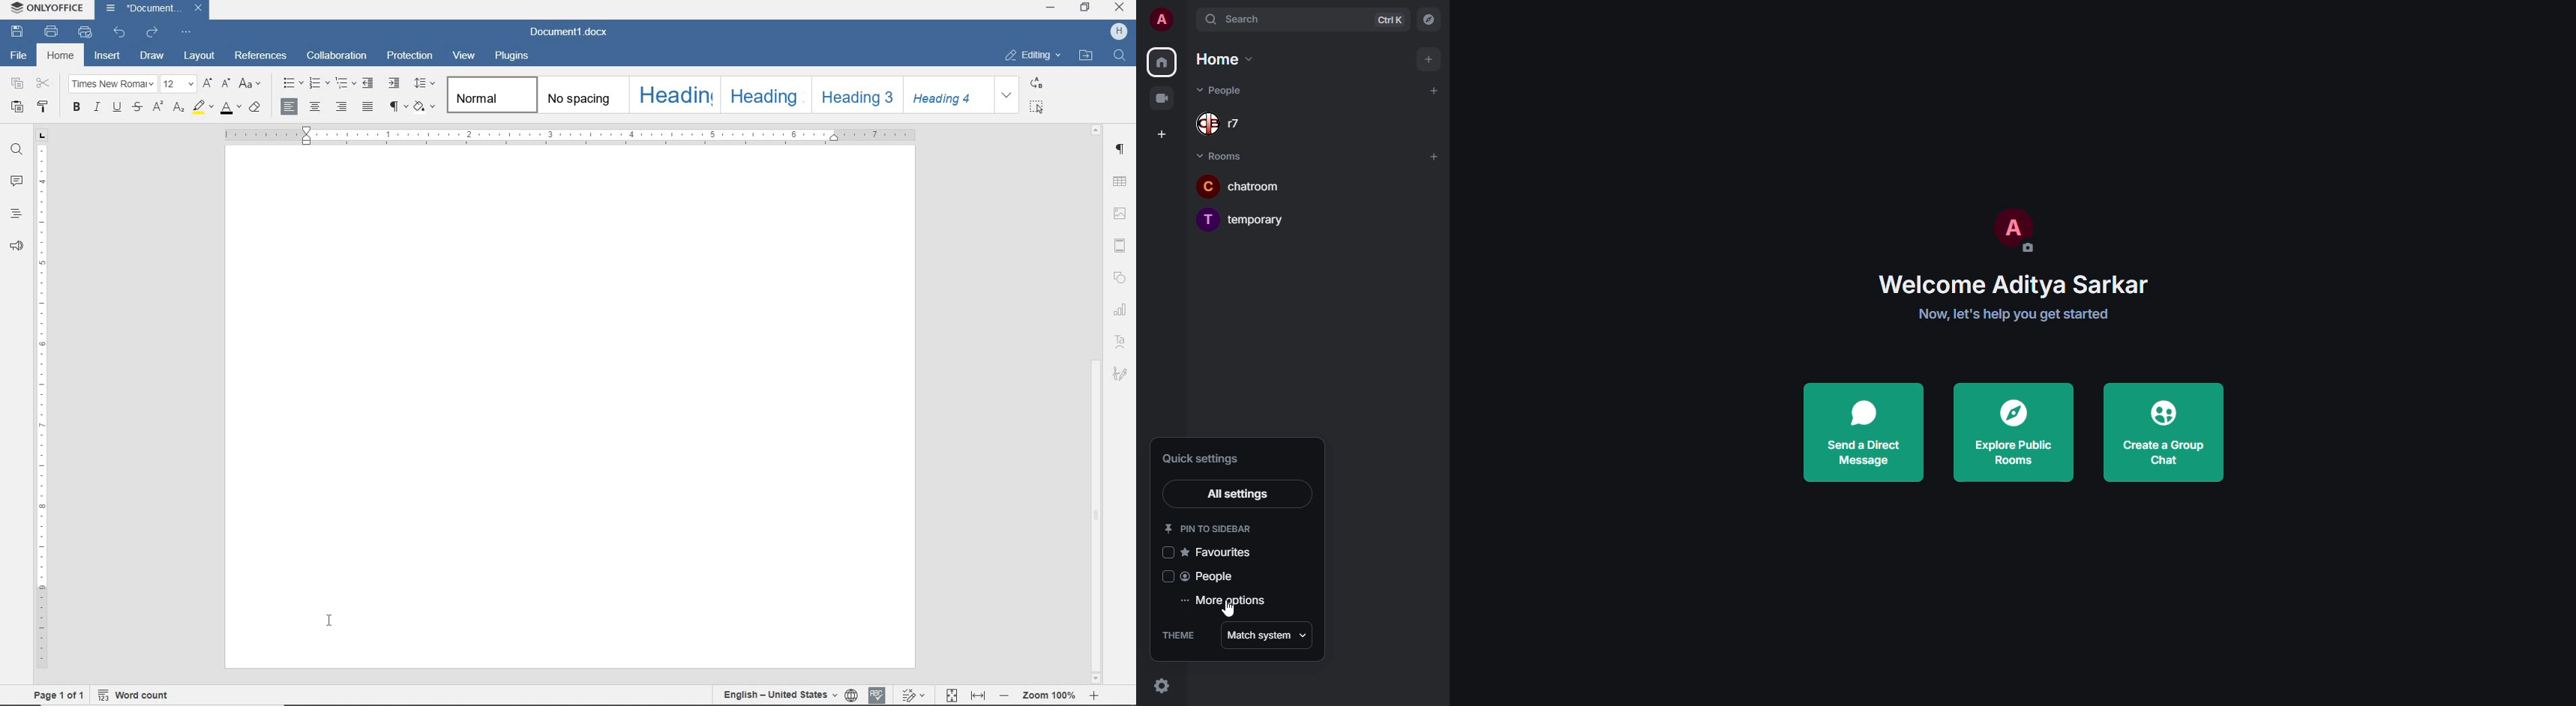 This screenshot has width=2576, height=728. Describe the element at coordinates (1162, 577) in the screenshot. I see `click to enable` at that location.